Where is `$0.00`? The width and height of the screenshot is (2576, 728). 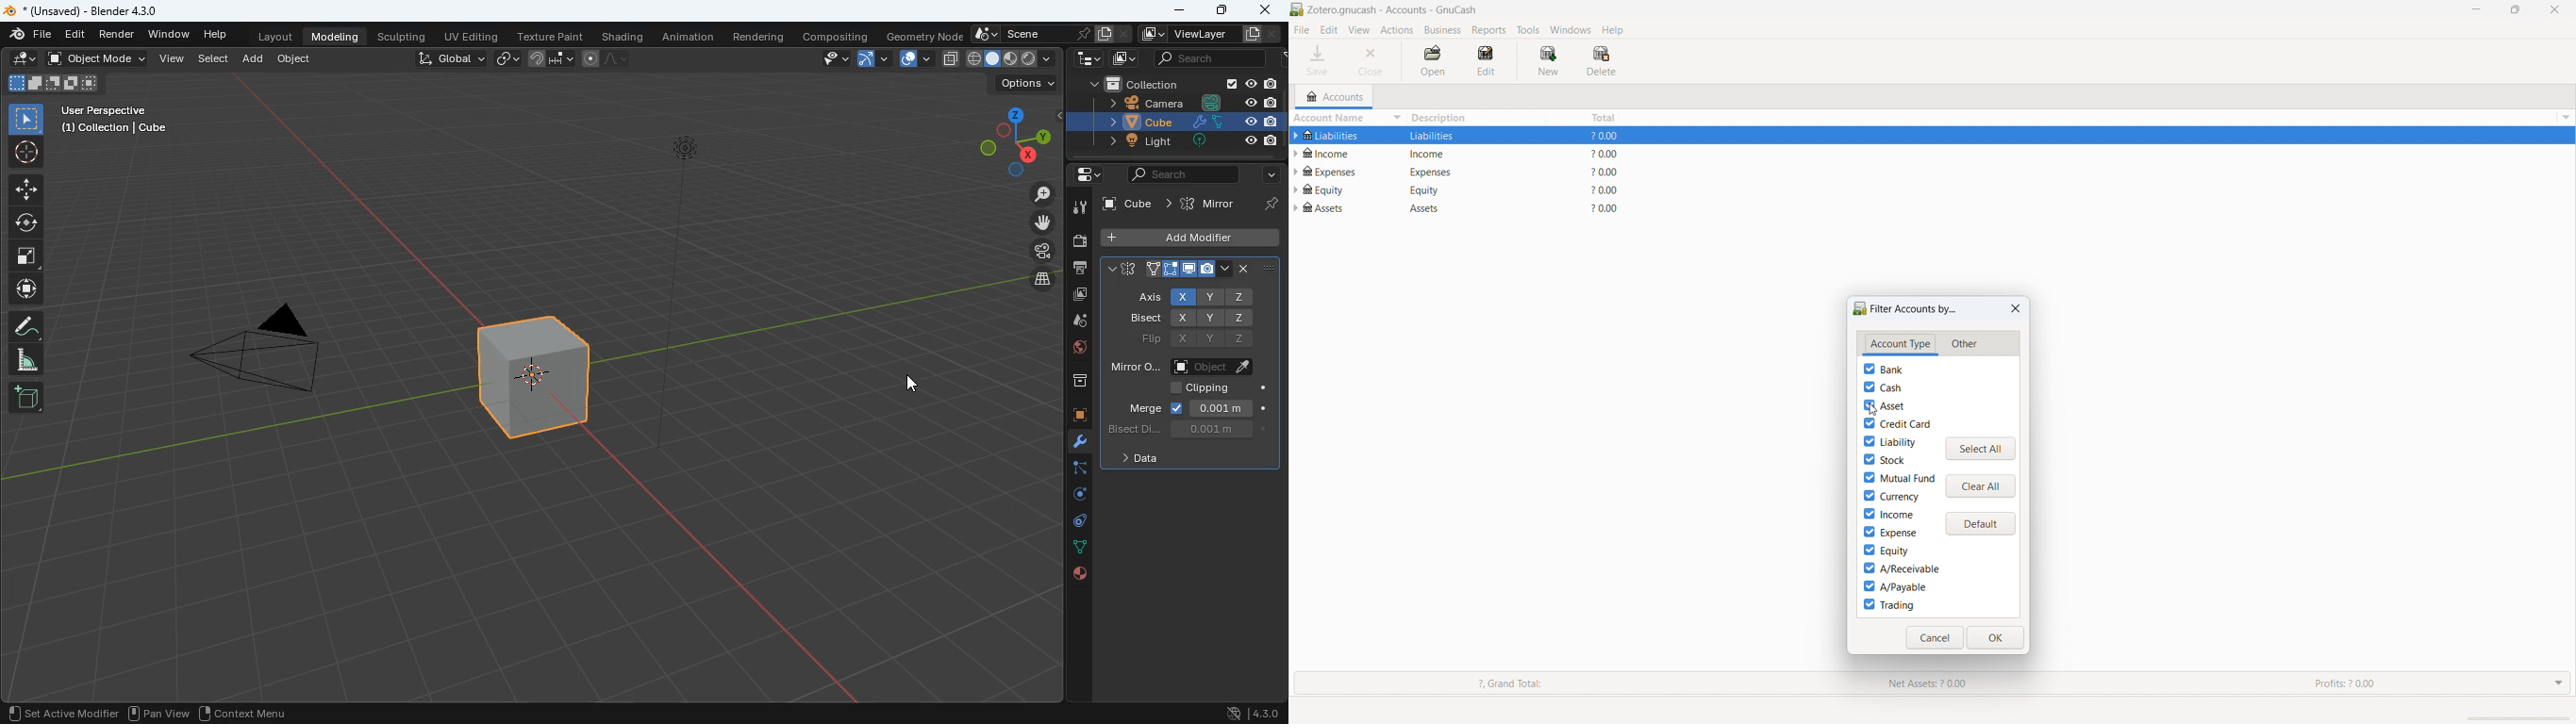
$0.00 is located at coordinates (1608, 154).